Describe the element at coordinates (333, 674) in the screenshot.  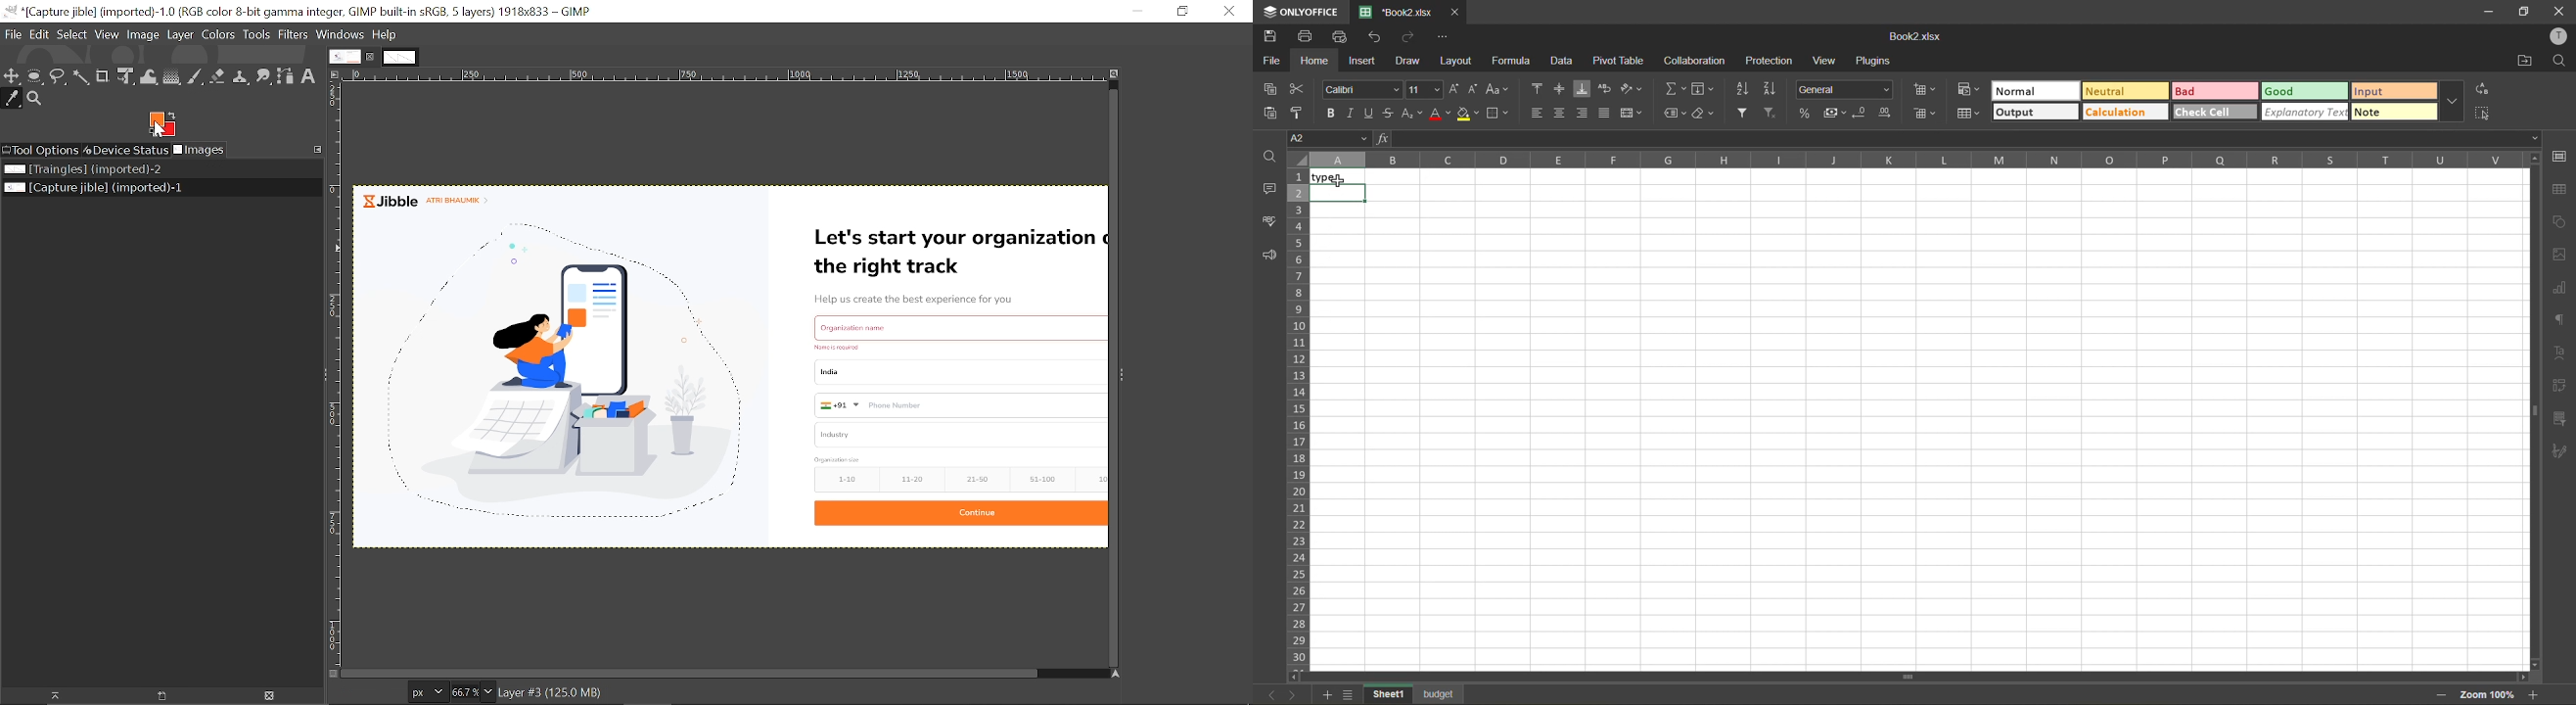
I see `Toggle quick mask on/off` at that location.